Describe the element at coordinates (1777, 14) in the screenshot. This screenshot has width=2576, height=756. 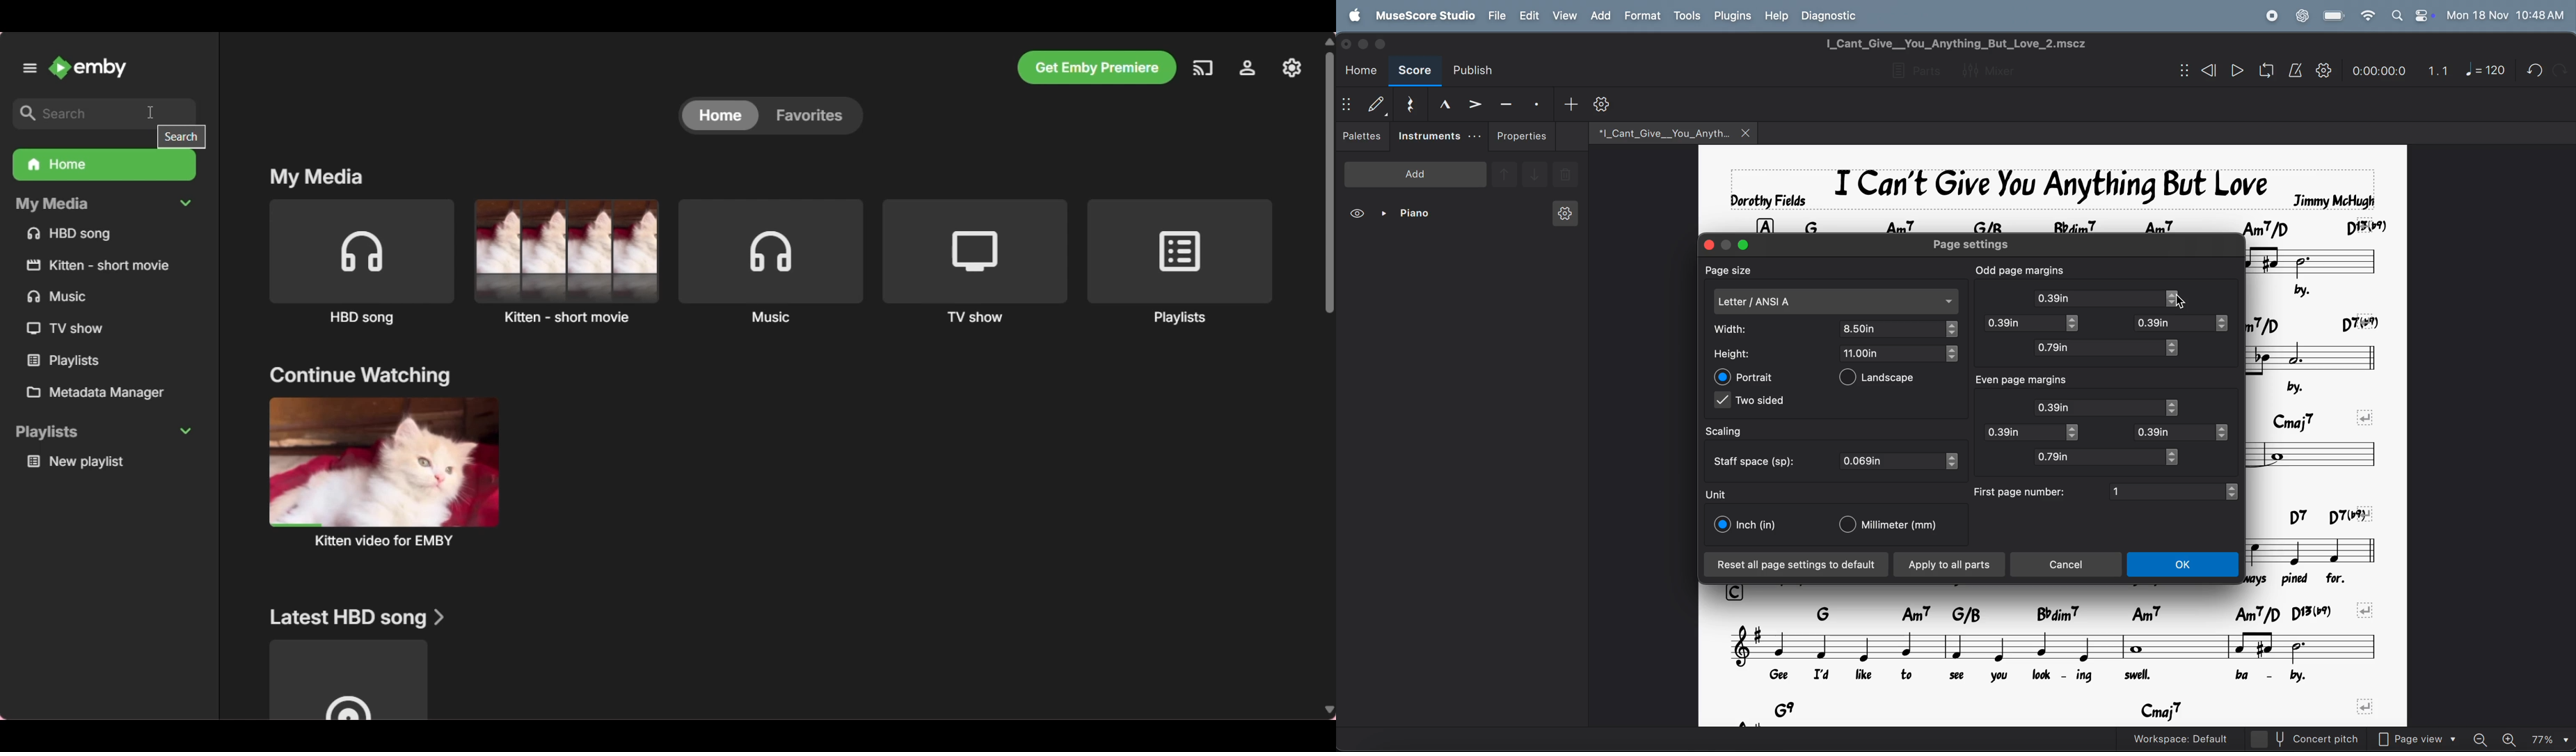
I see `help` at that location.